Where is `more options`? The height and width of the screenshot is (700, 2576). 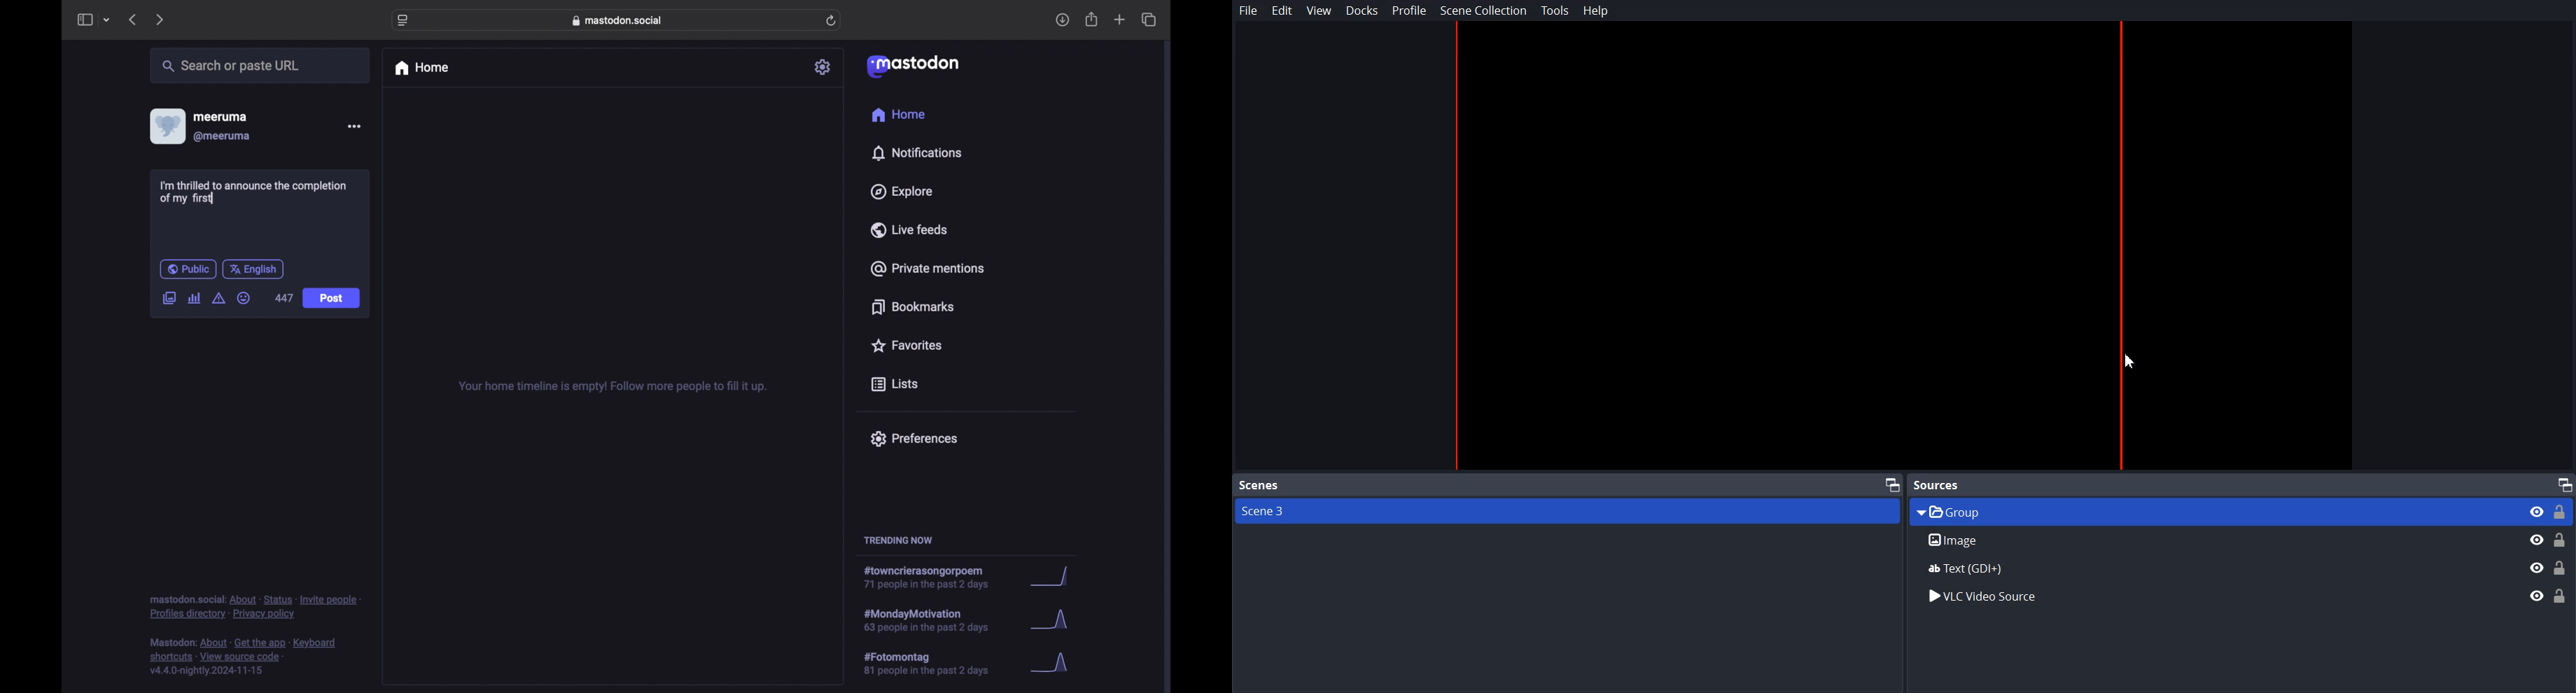
more options is located at coordinates (354, 126).